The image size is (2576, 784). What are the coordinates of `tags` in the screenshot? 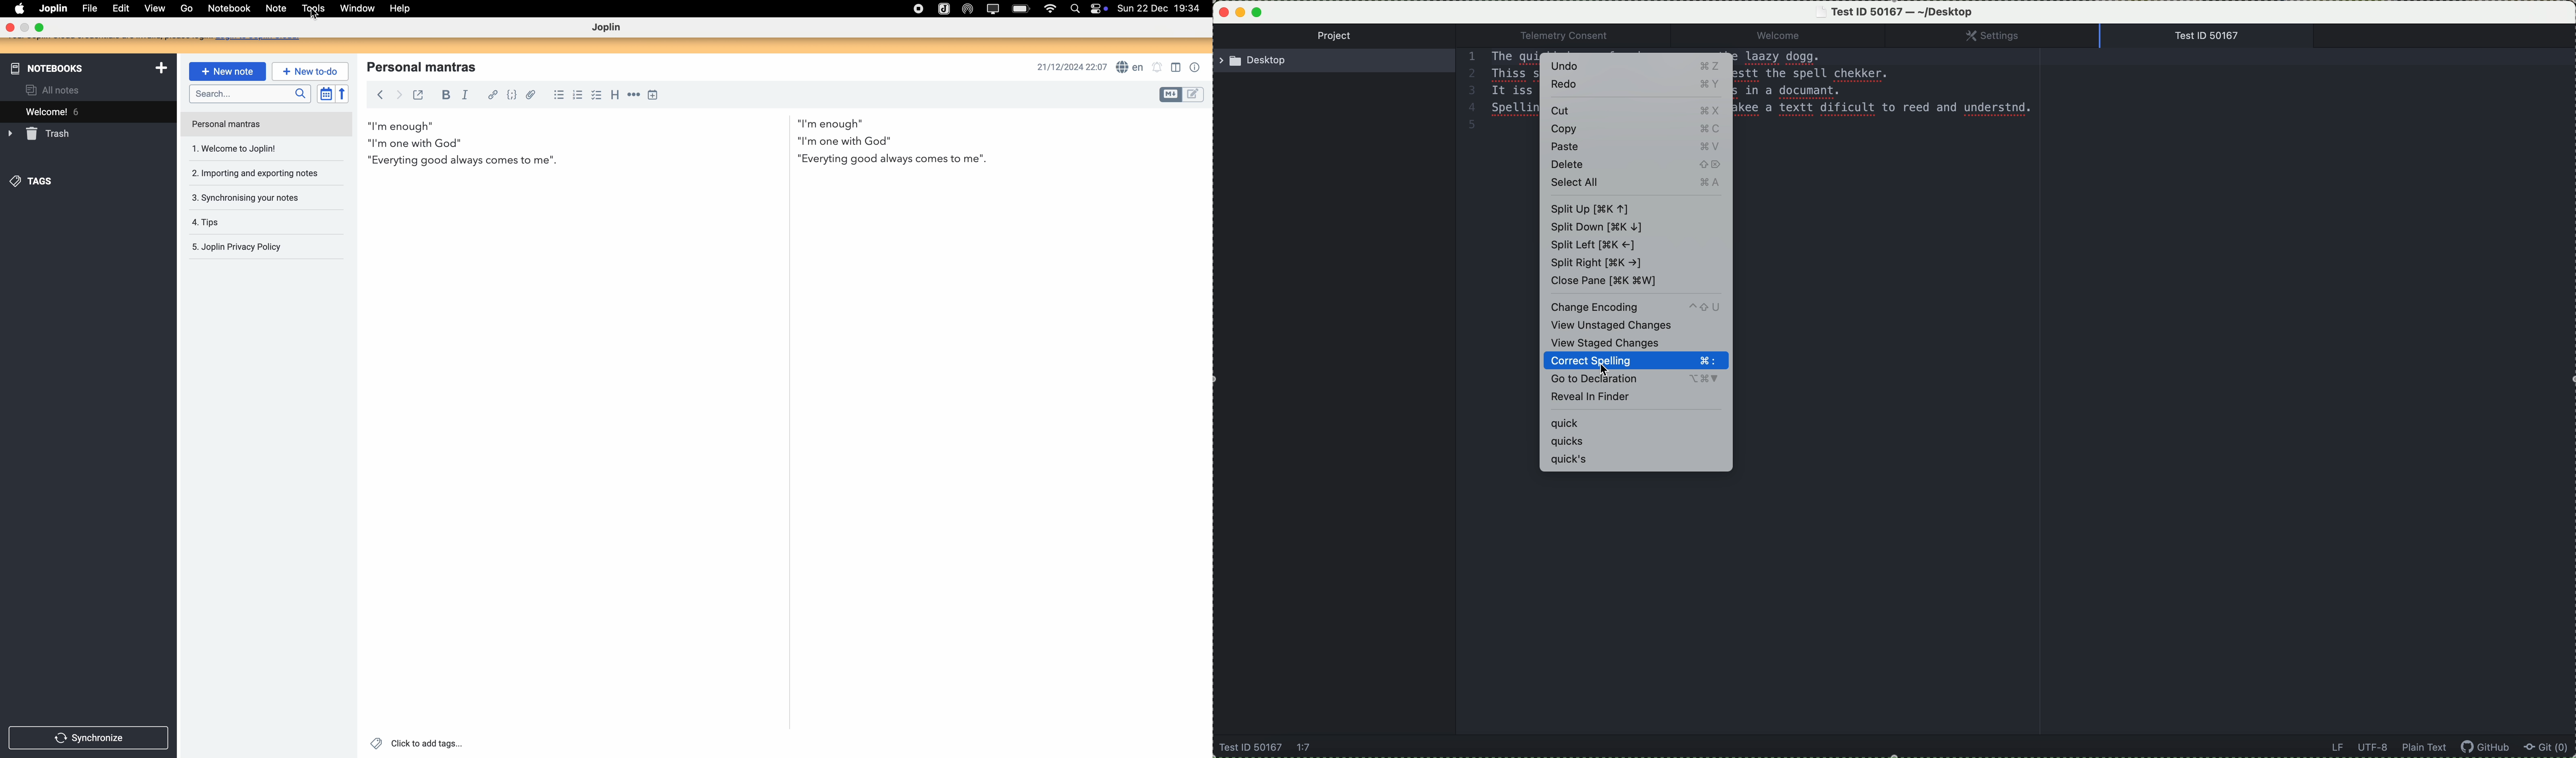 It's located at (32, 180).